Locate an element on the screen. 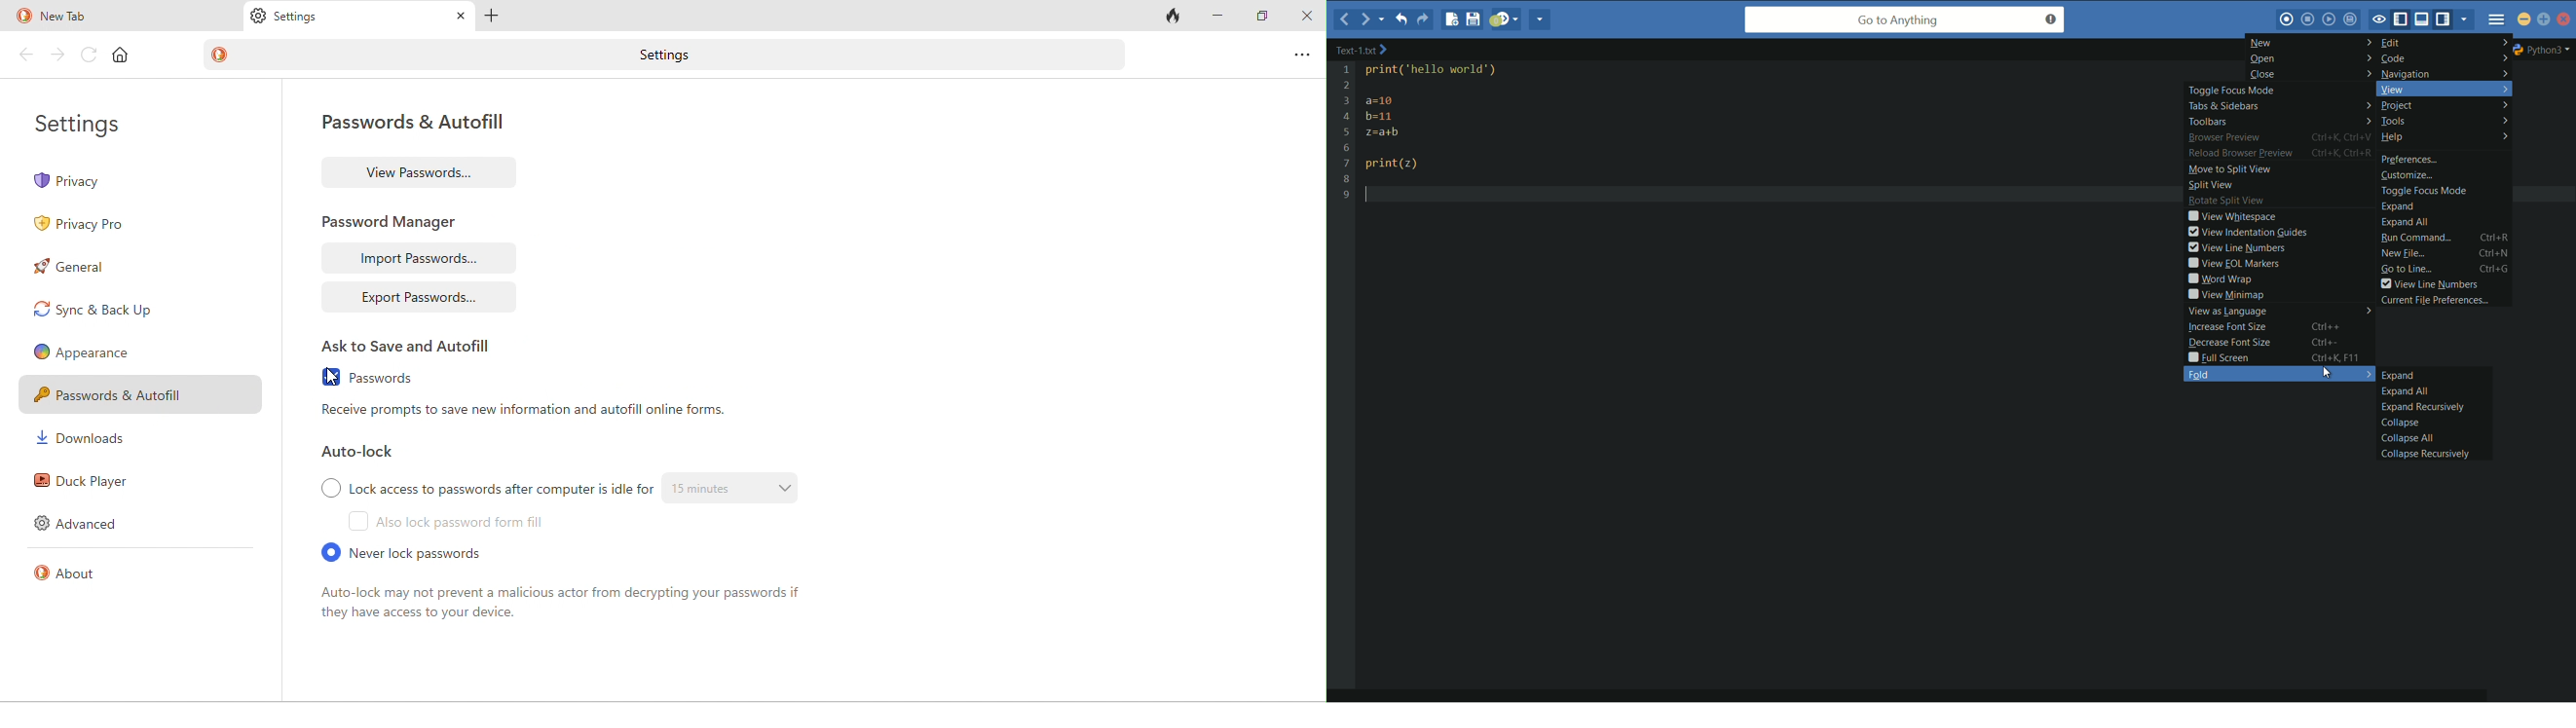 The height and width of the screenshot is (728, 2576). cursor is located at coordinates (2328, 374).